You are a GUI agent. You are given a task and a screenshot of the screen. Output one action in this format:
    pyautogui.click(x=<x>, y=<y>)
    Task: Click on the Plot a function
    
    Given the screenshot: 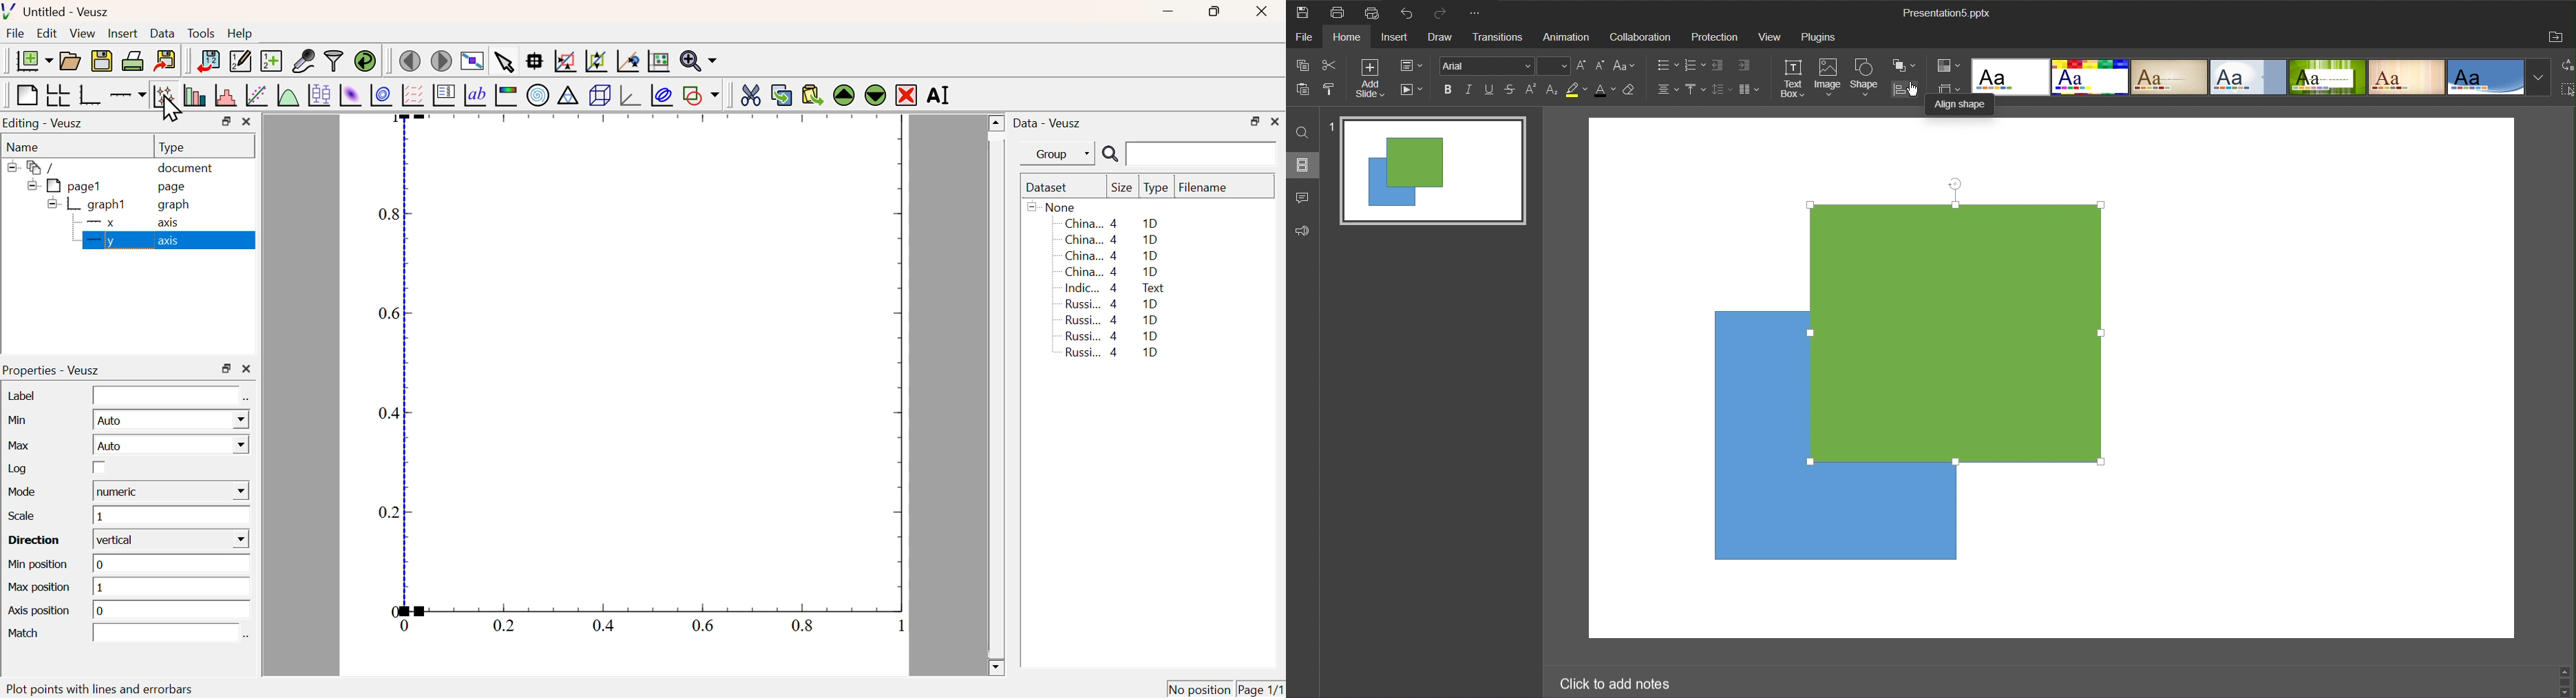 What is the action you would take?
    pyautogui.click(x=286, y=96)
    